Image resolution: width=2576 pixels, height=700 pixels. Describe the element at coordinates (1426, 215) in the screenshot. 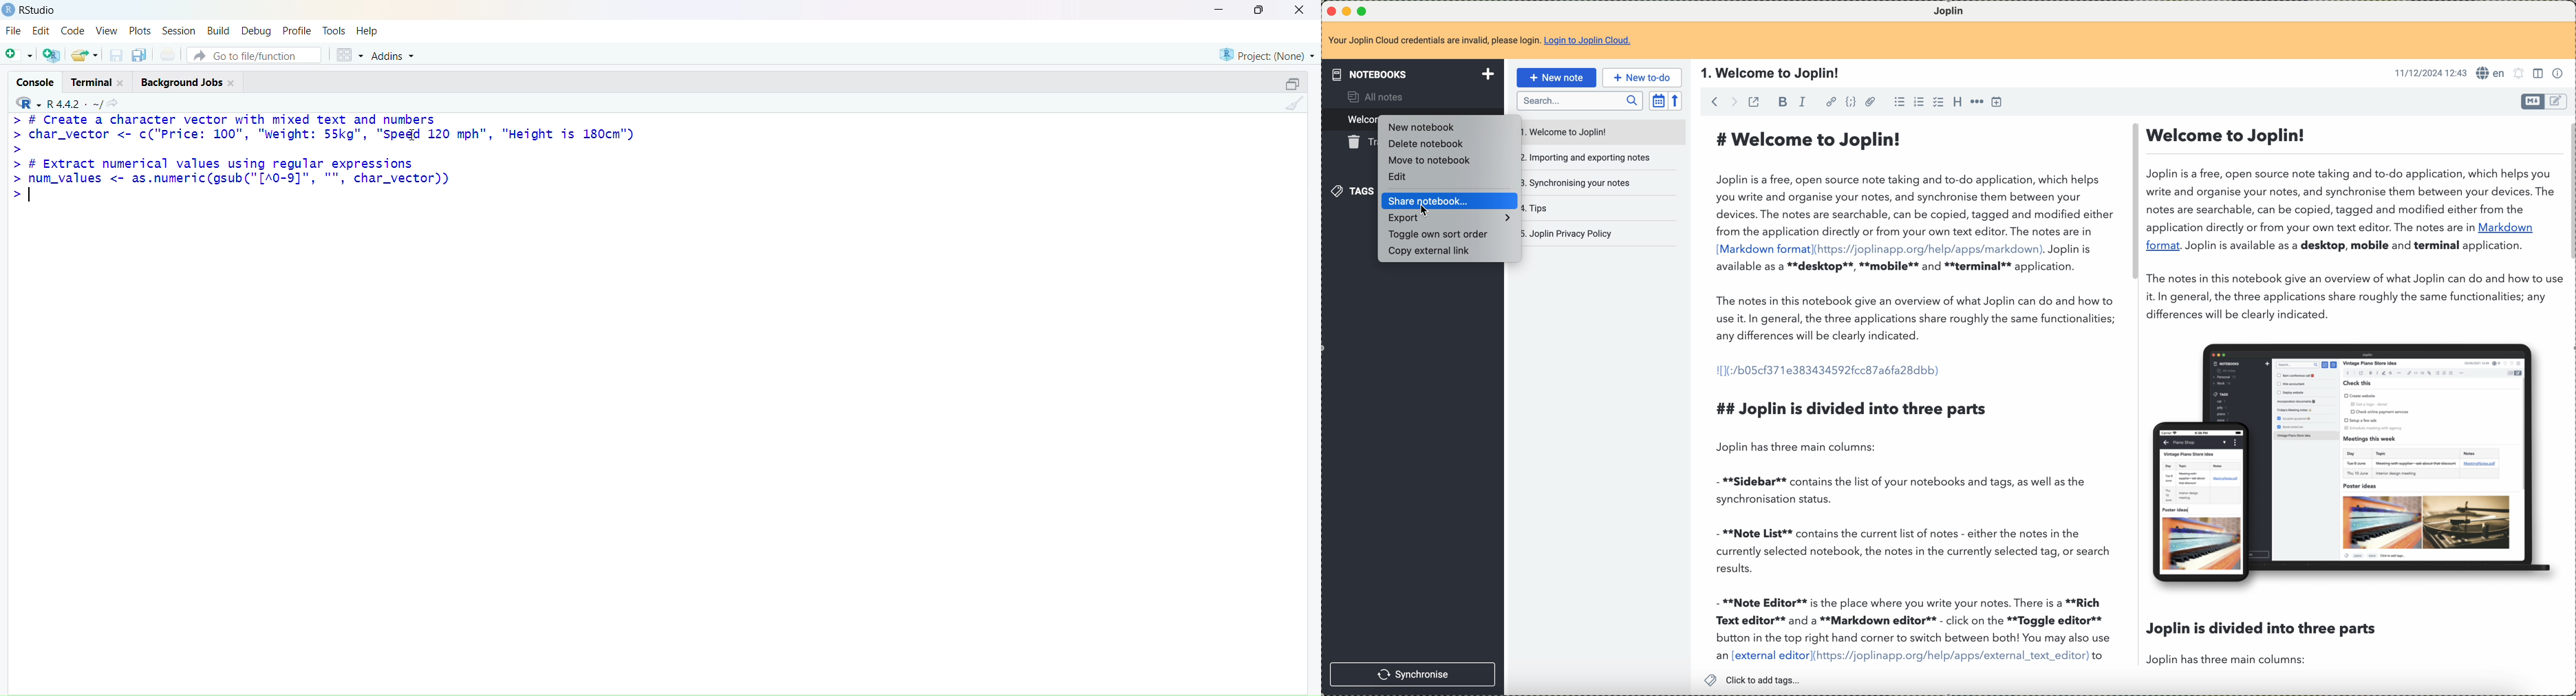

I see `Cursor` at that location.